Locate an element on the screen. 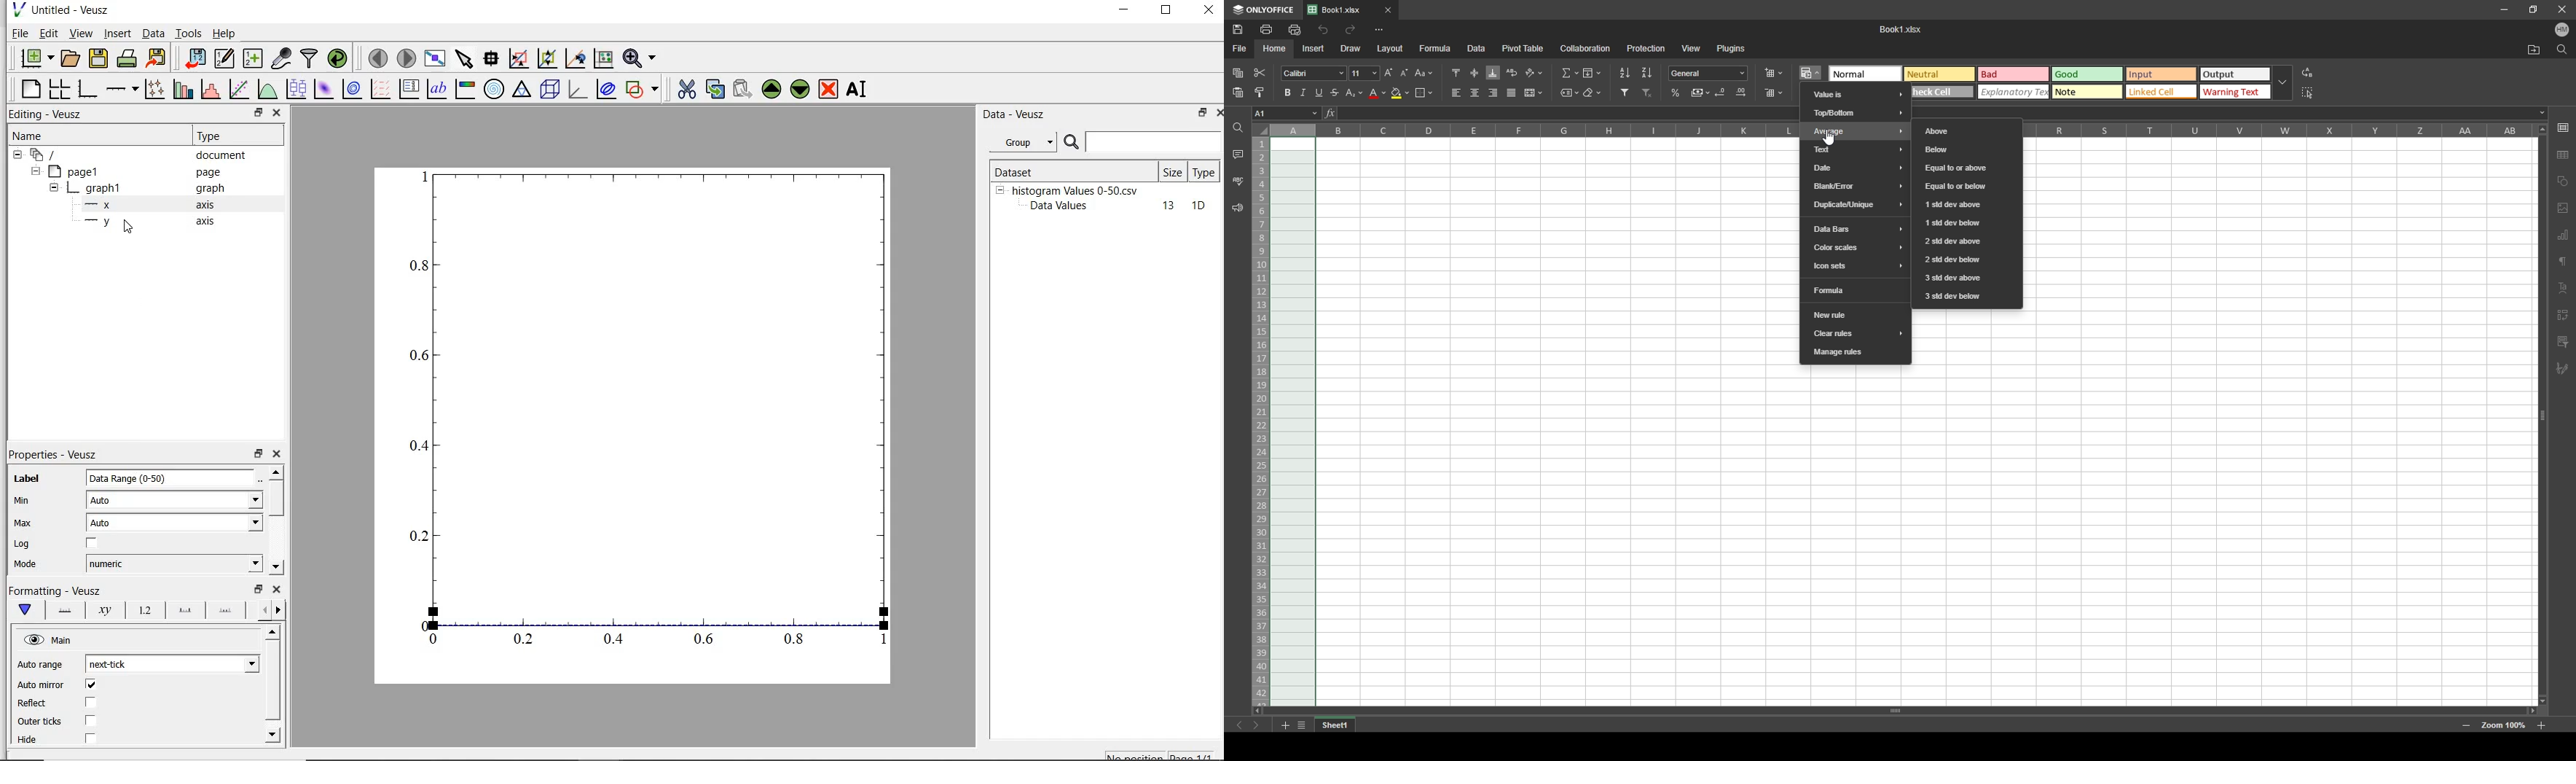 Image resolution: width=2576 pixels, height=784 pixels. icon sets is located at coordinates (1856, 266).